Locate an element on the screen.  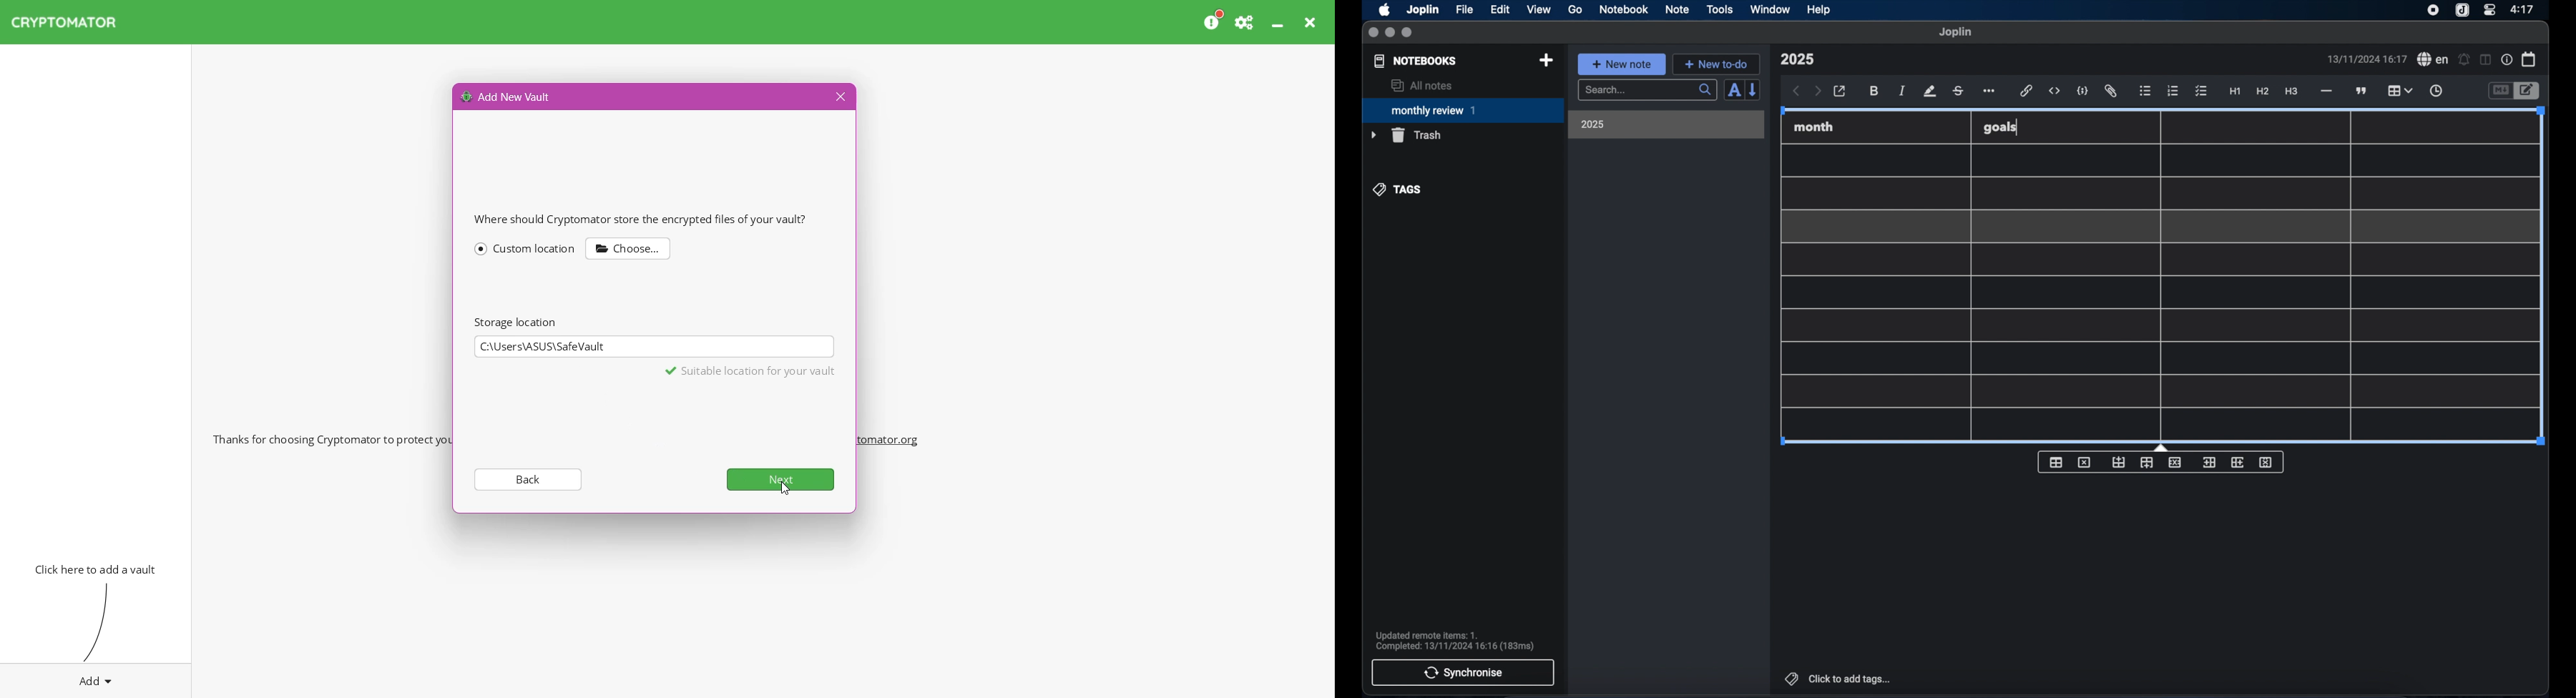
Please consider donating is located at coordinates (1214, 21).